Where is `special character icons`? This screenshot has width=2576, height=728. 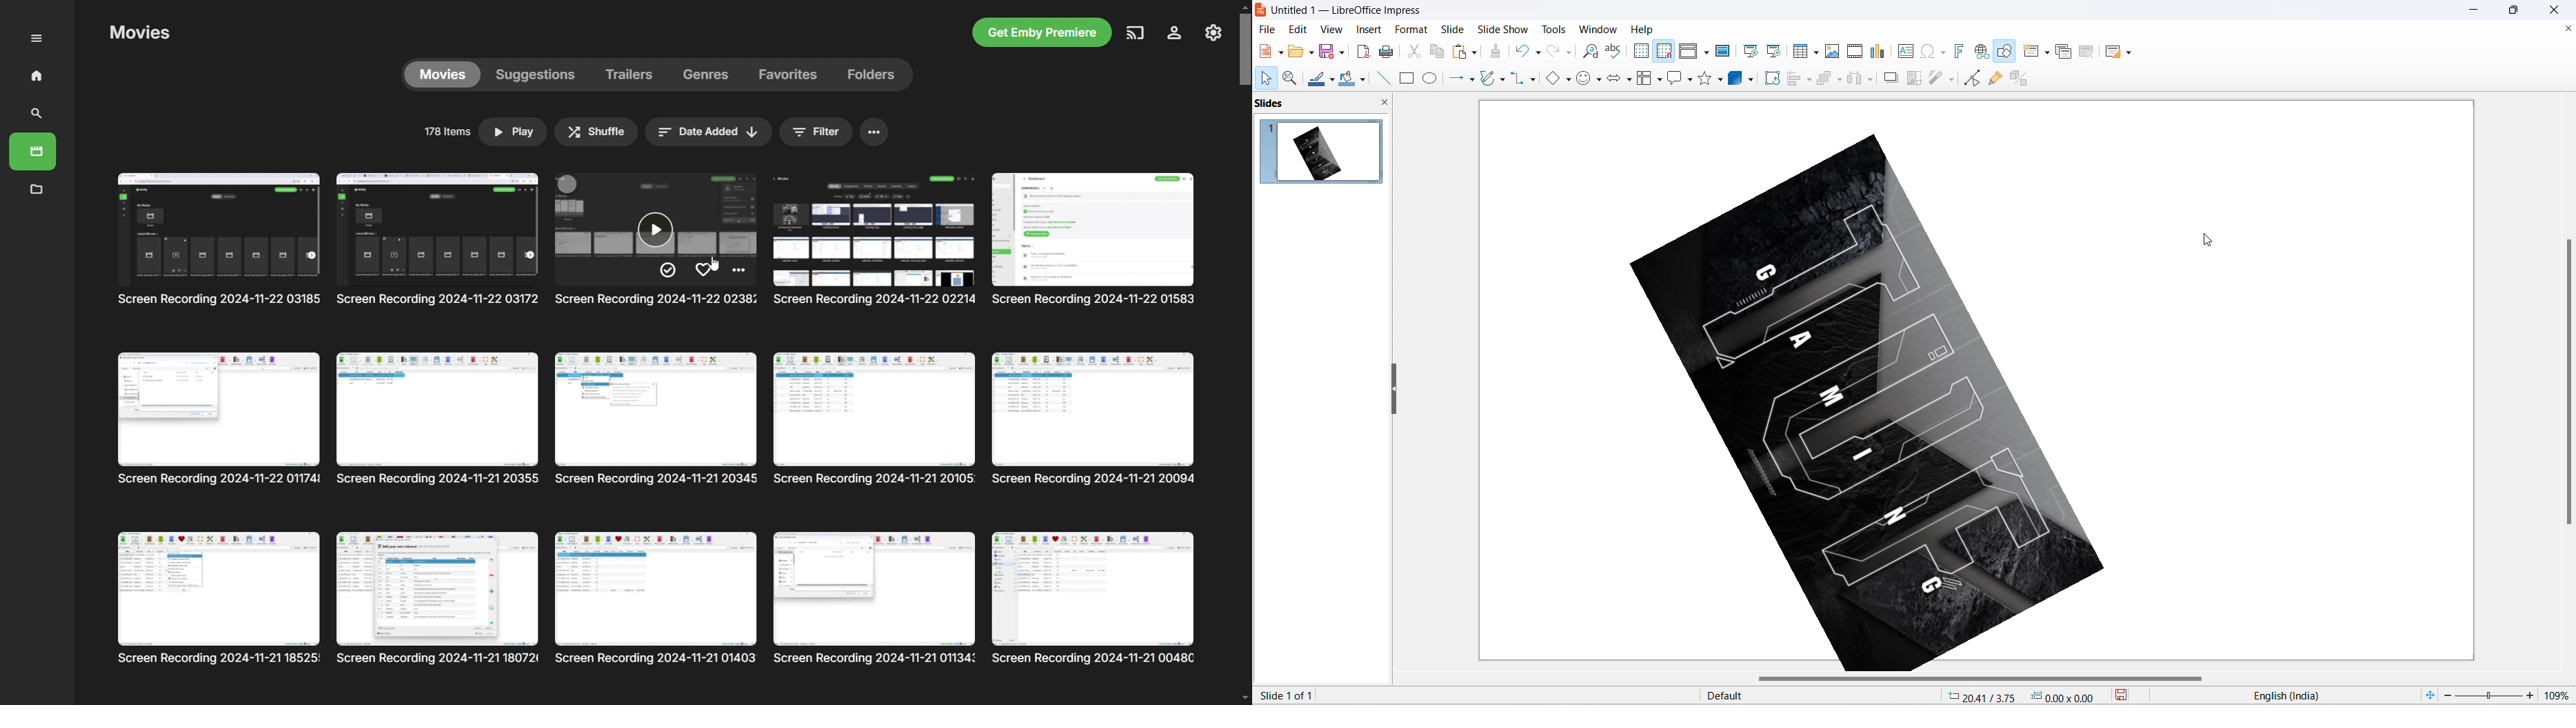
special character icons is located at coordinates (1942, 51).